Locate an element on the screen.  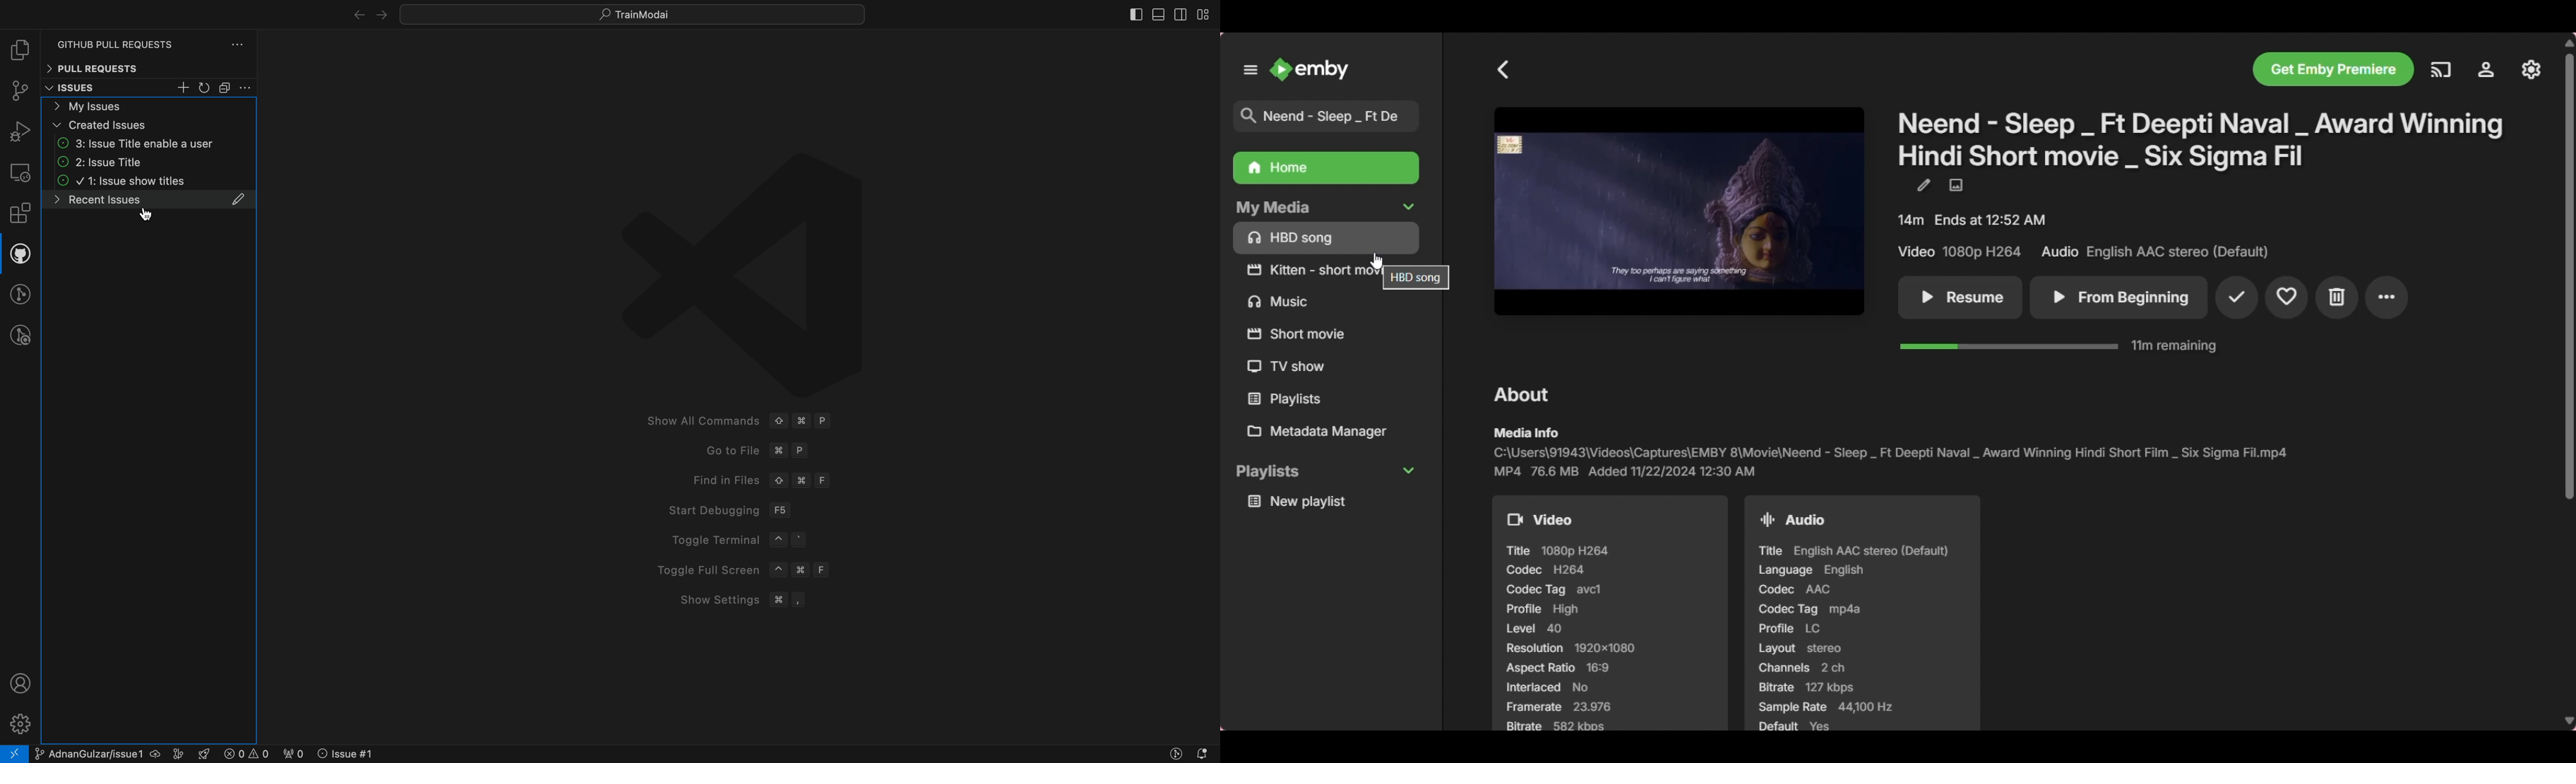
Mark played is located at coordinates (2237, 297).